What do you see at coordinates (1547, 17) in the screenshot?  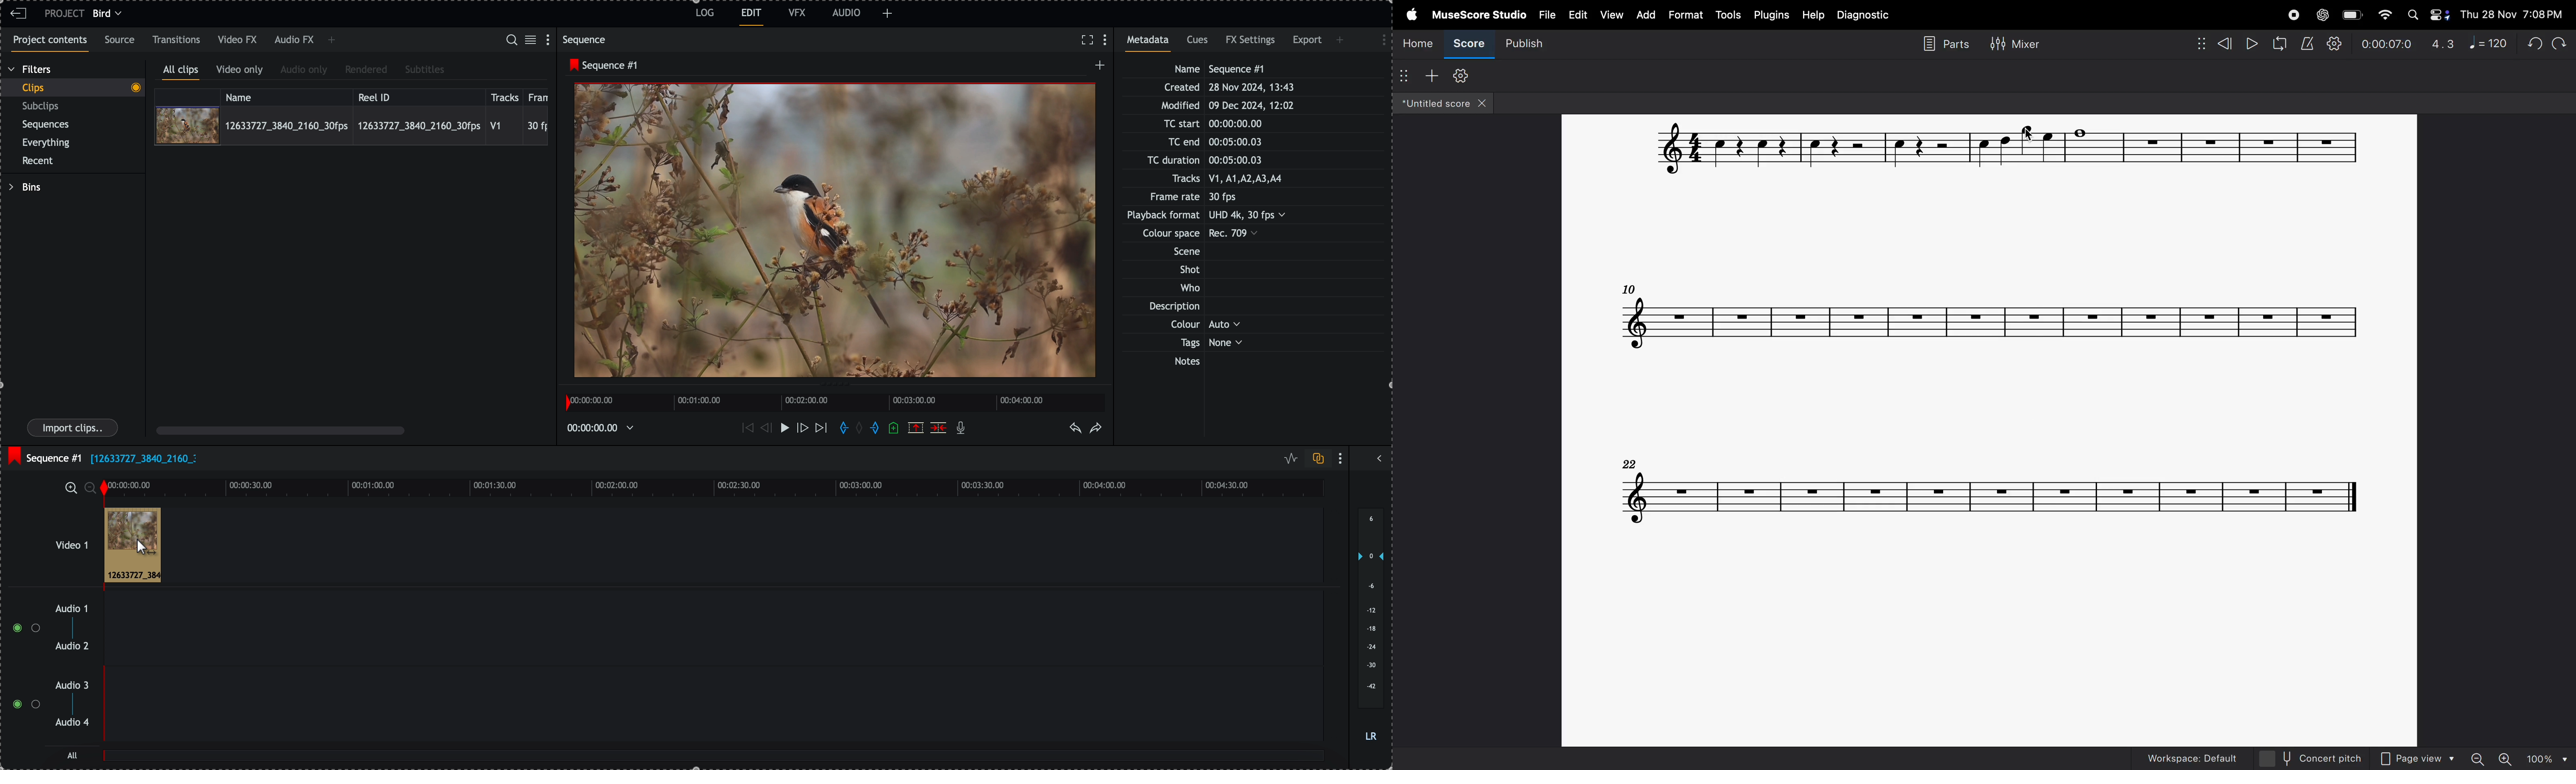 I see `file` at bounding box center [1547, 17].